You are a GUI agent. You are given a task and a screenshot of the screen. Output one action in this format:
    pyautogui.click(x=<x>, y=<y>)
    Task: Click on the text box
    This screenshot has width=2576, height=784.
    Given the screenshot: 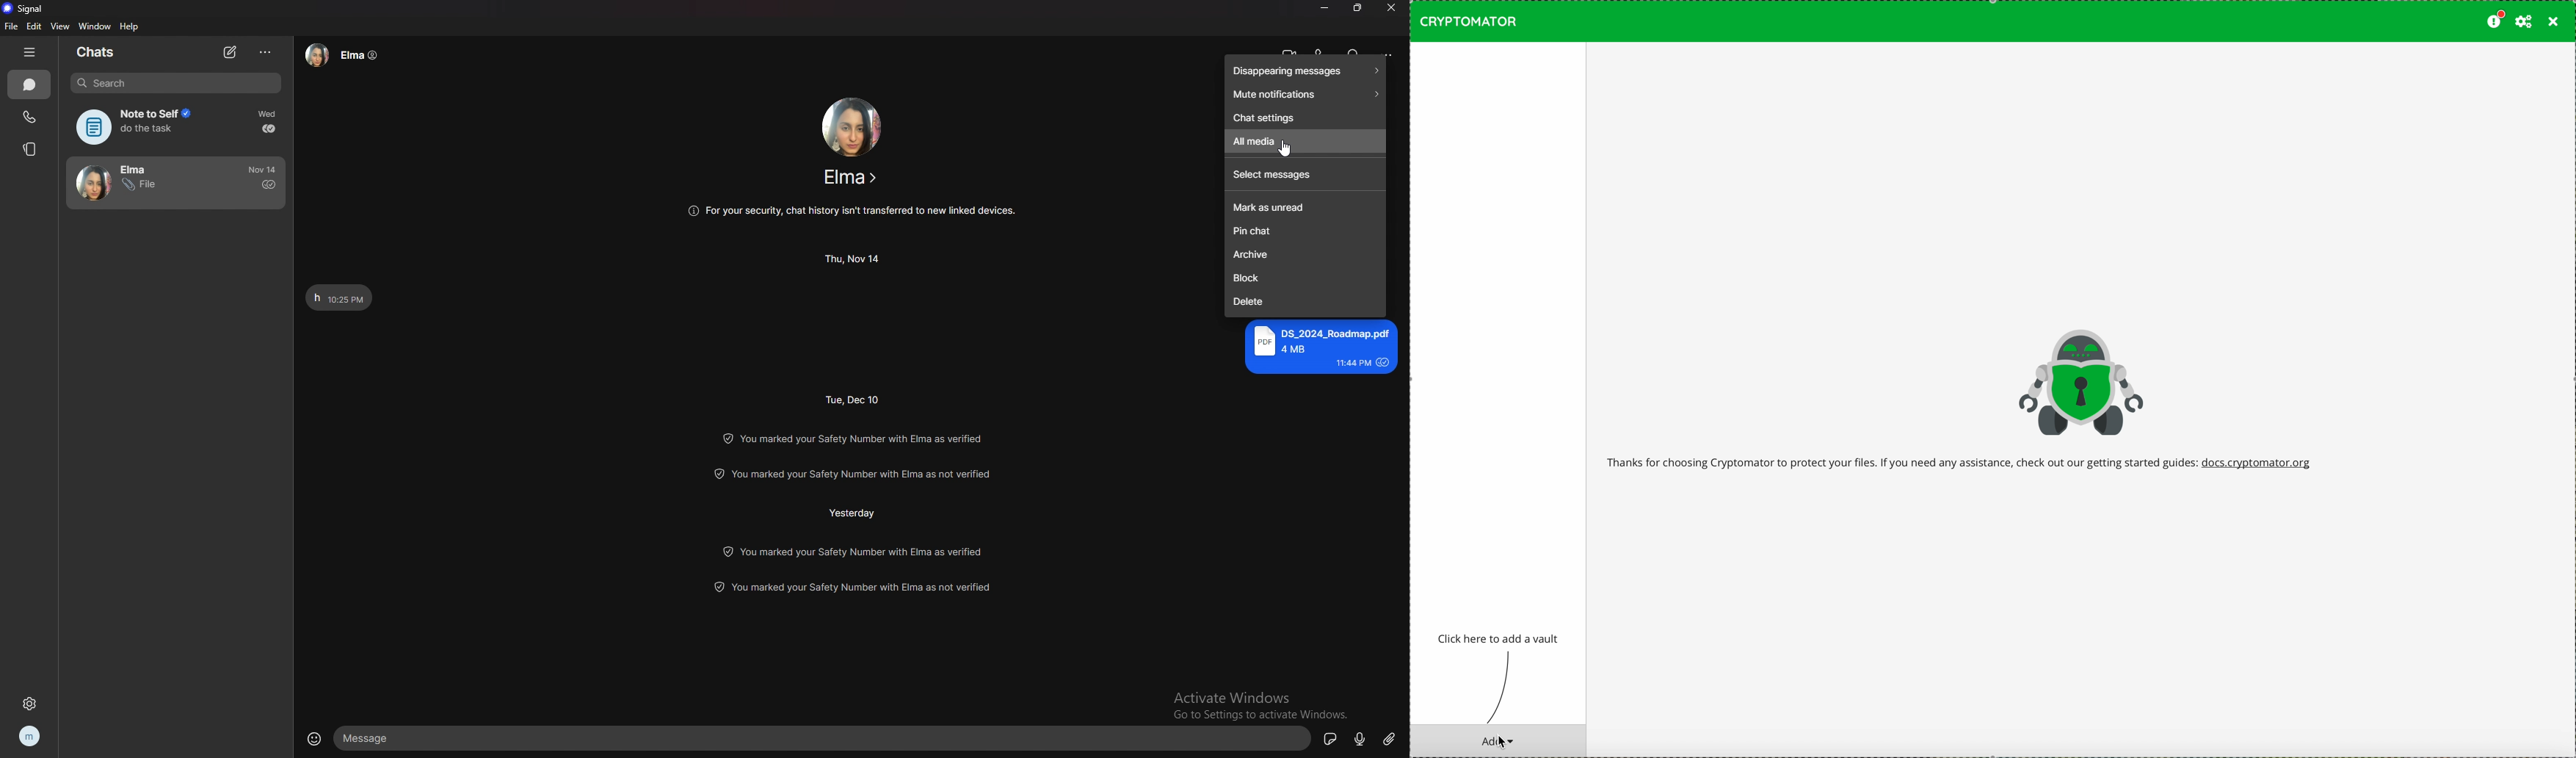 What is the action you would take?
    pyautogui.click(x=821, y=739)
    